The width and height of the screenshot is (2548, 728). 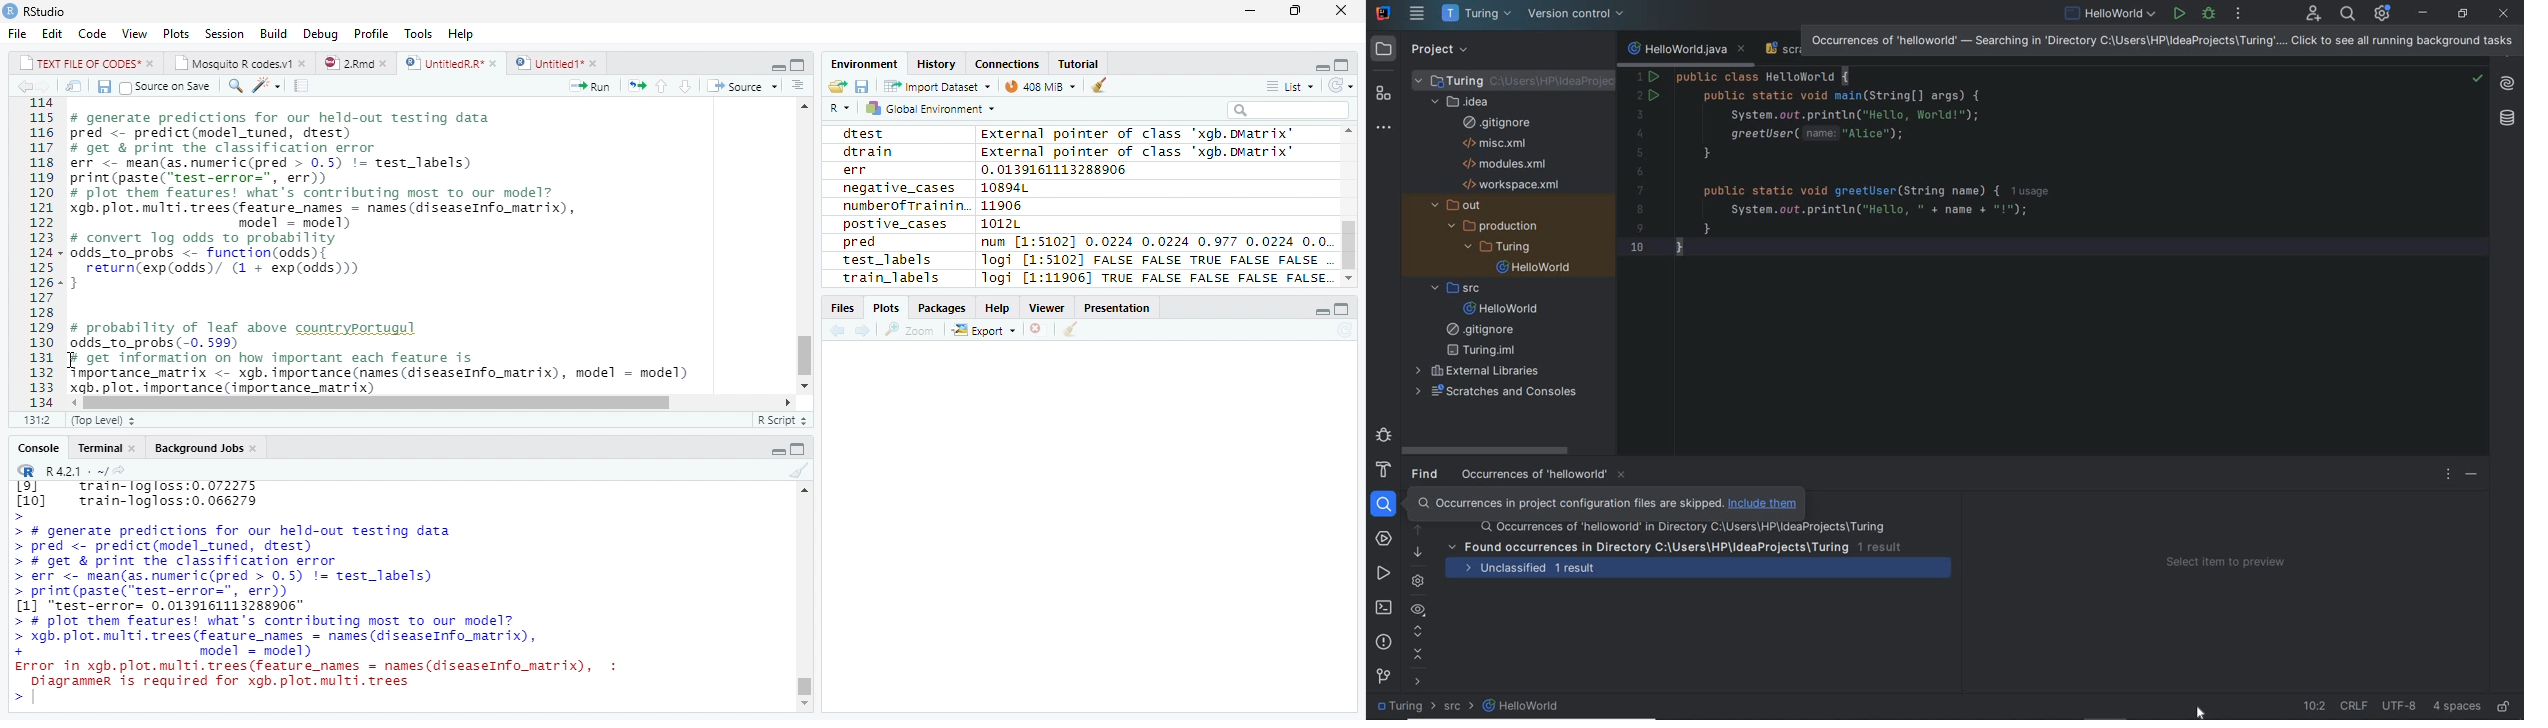 What do you see at coordinates (39, 447) in the screenshot?
I see `Console` at bounding box center [39, 447].